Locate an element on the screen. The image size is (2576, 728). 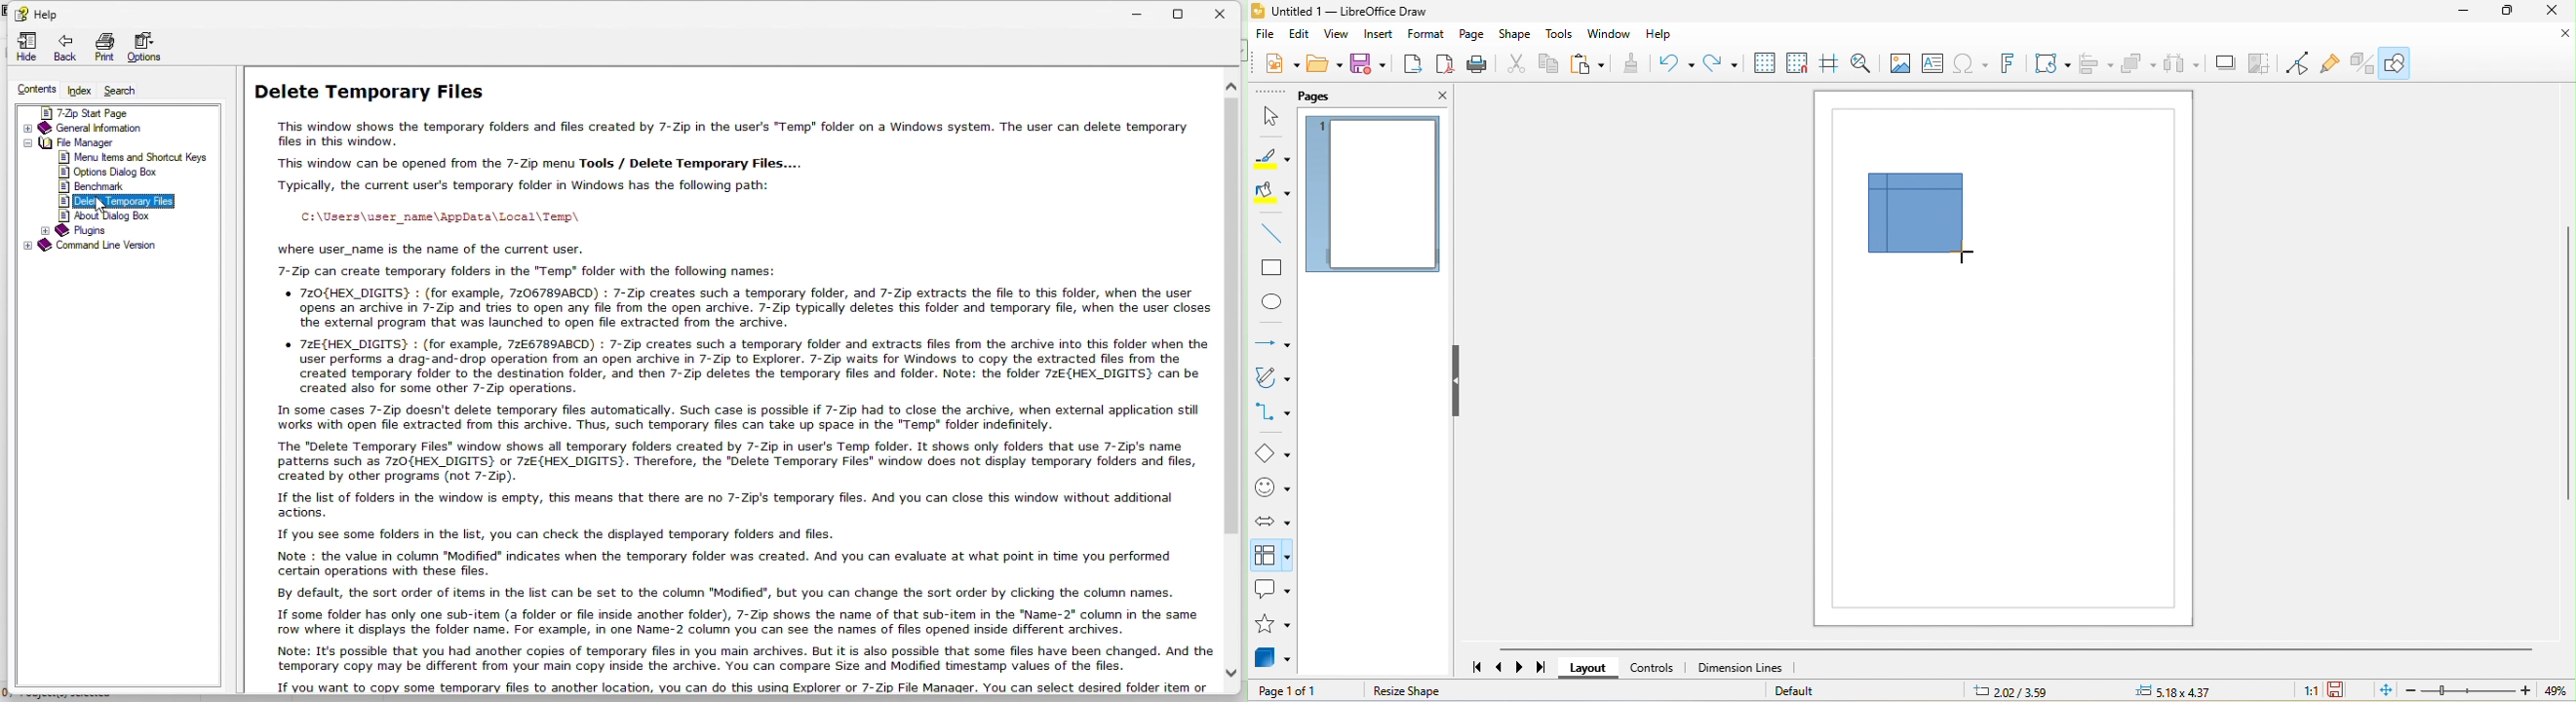
symbol shape is located at coordinates (1272, 490).